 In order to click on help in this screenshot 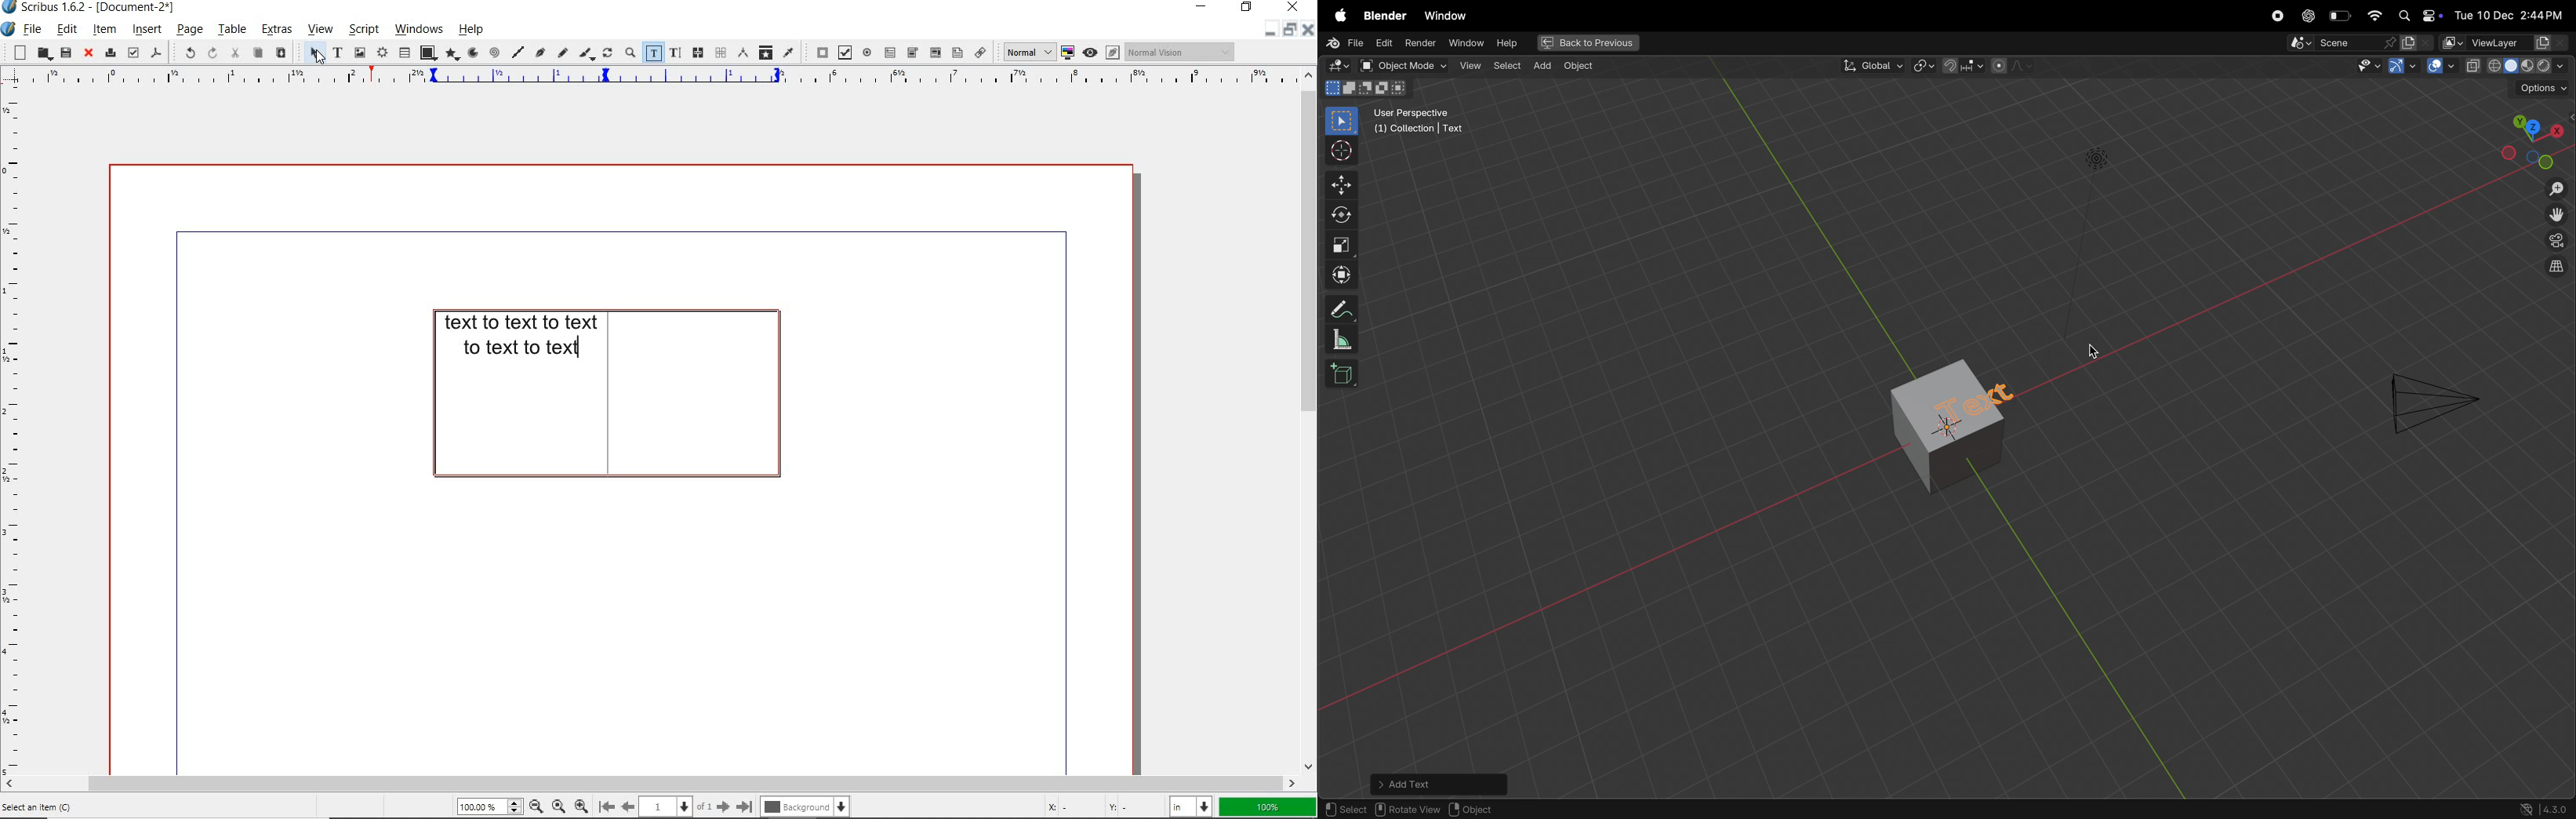, I will do `click(471, 29)`.